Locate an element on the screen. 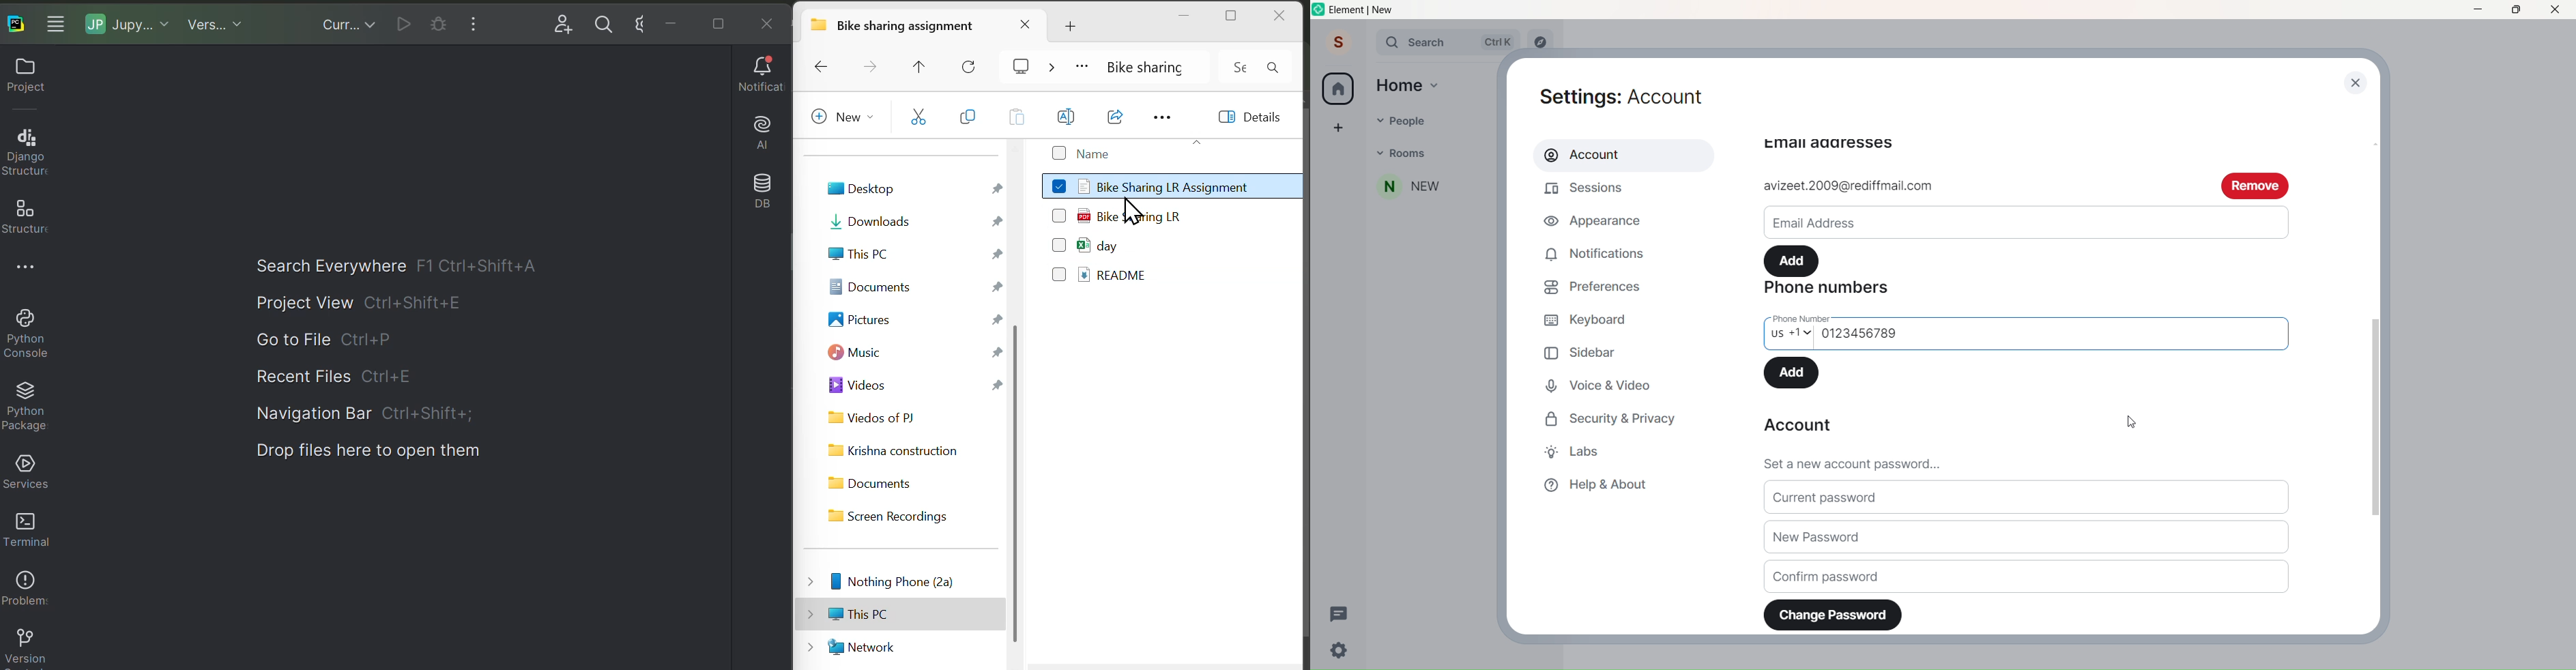  Run current file is located at coordinates (403, 21).